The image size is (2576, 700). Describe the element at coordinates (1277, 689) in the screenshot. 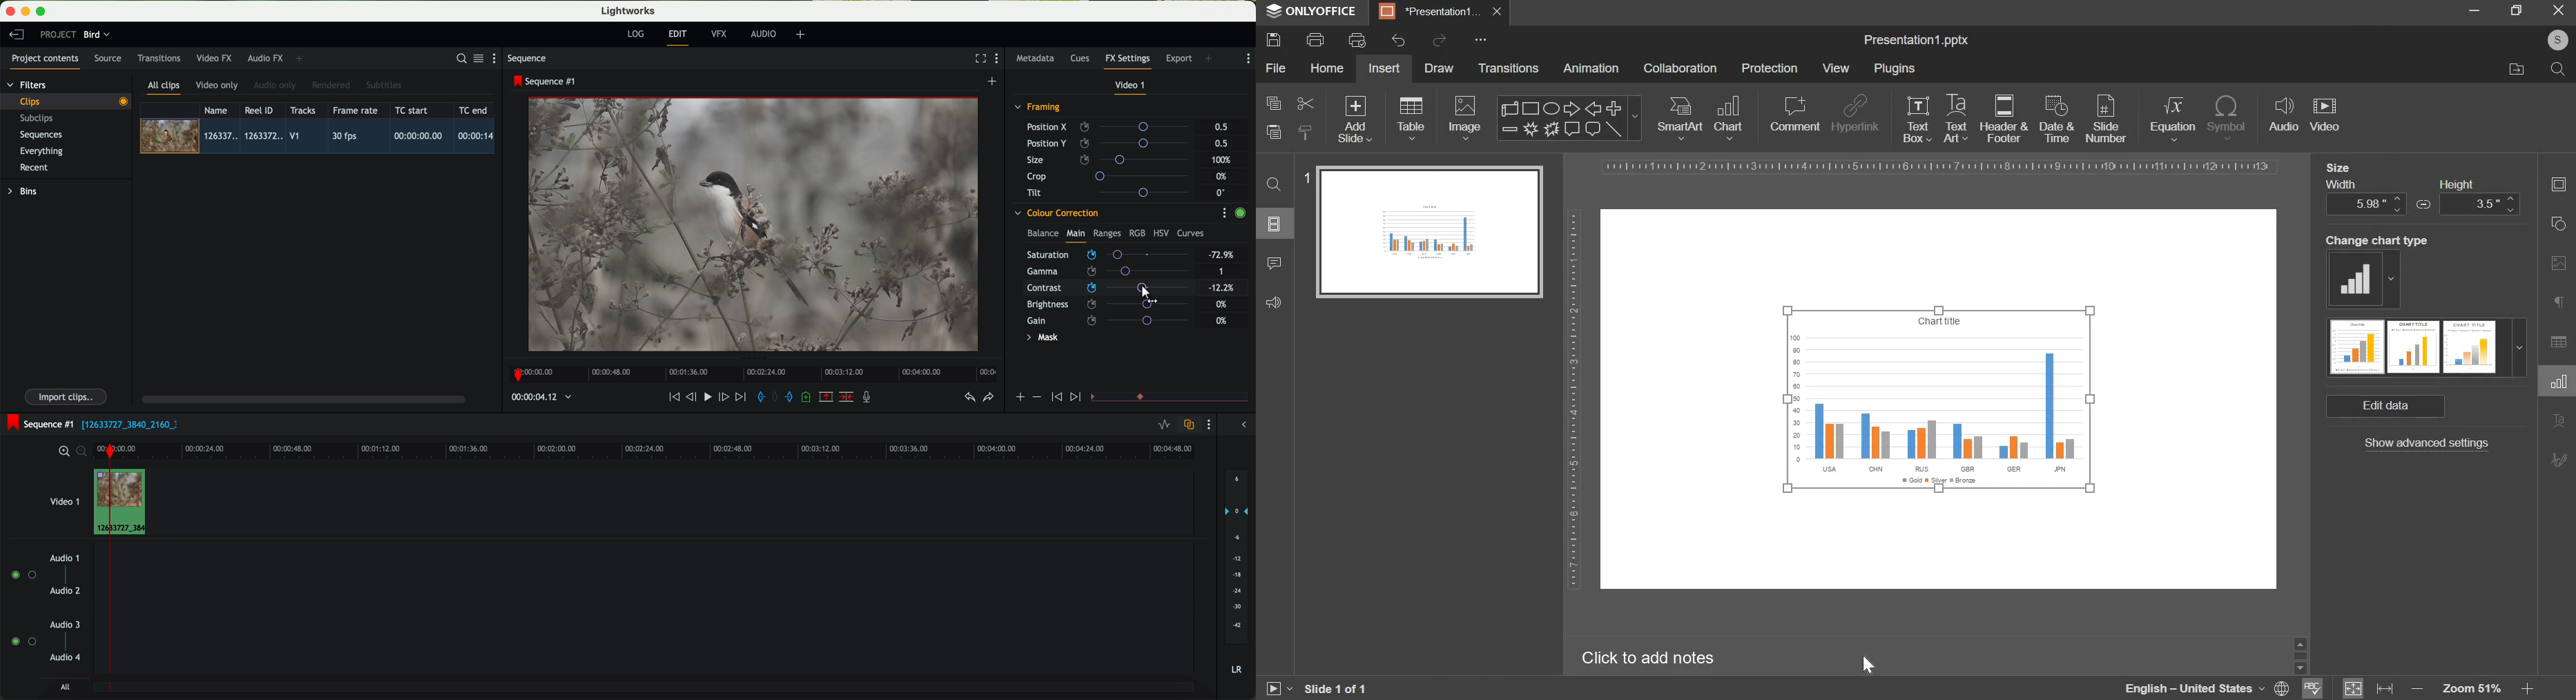

I see `start slide show` at that location.